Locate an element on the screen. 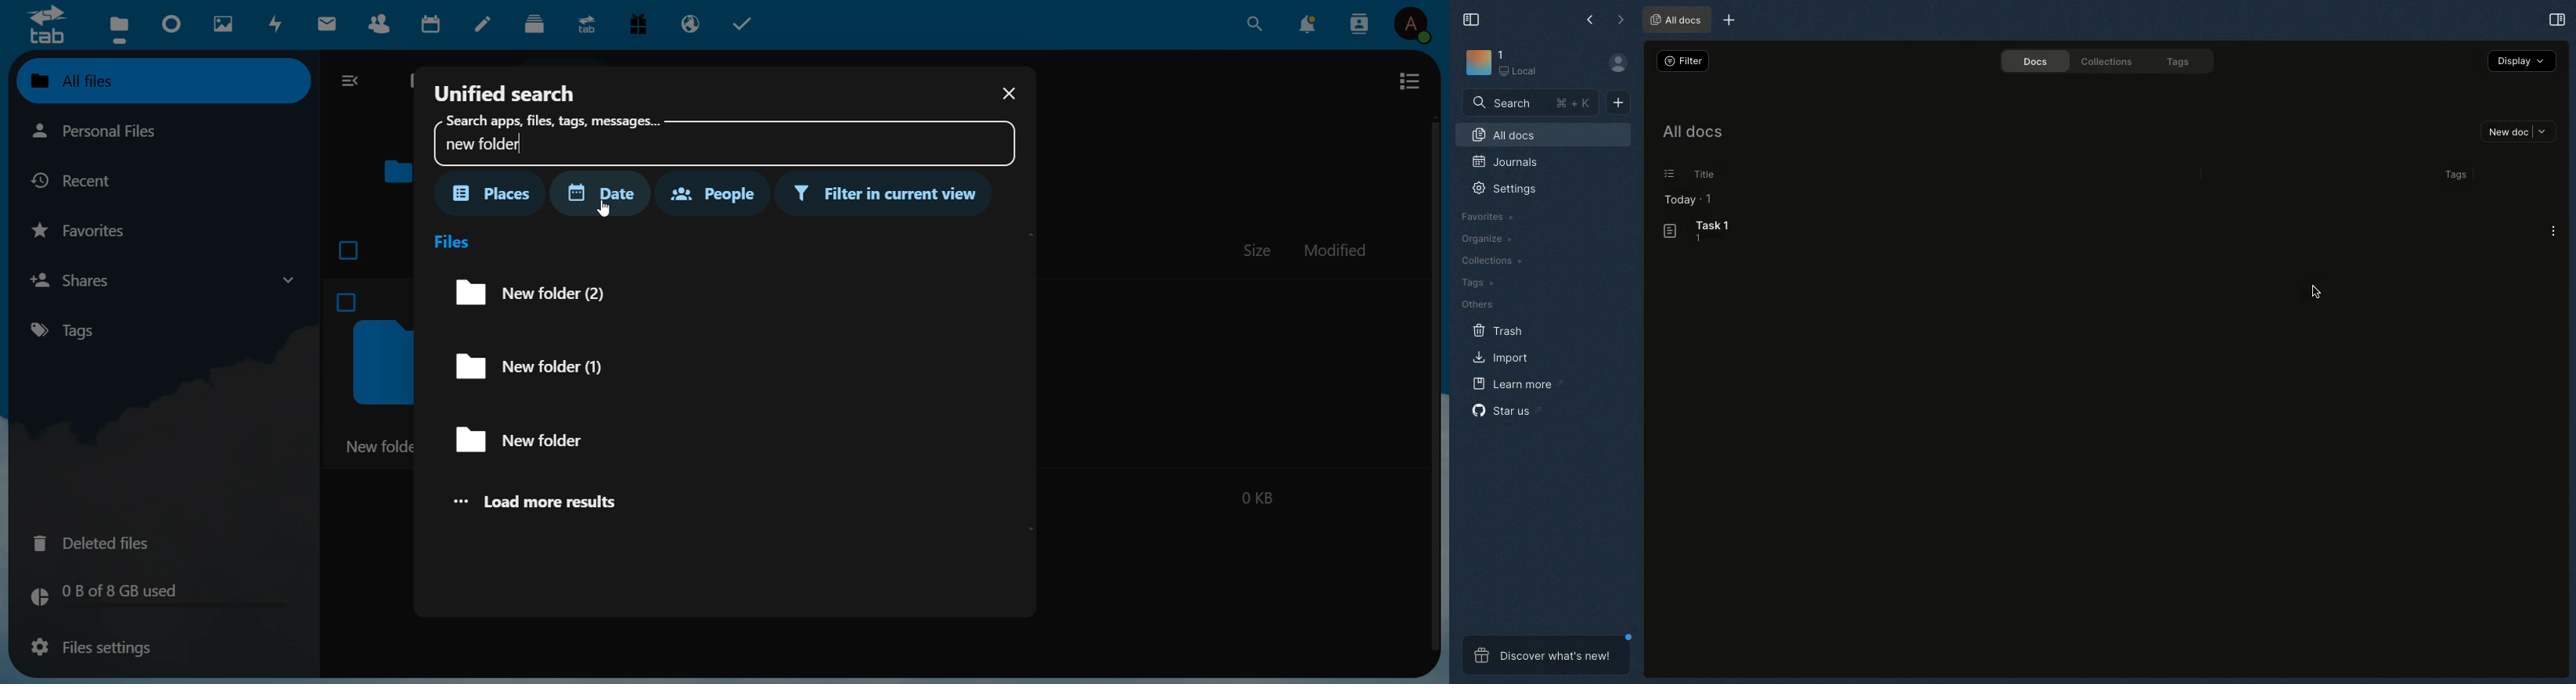 The image size is (2576, 700).  is located at coordinates (1669, 173).